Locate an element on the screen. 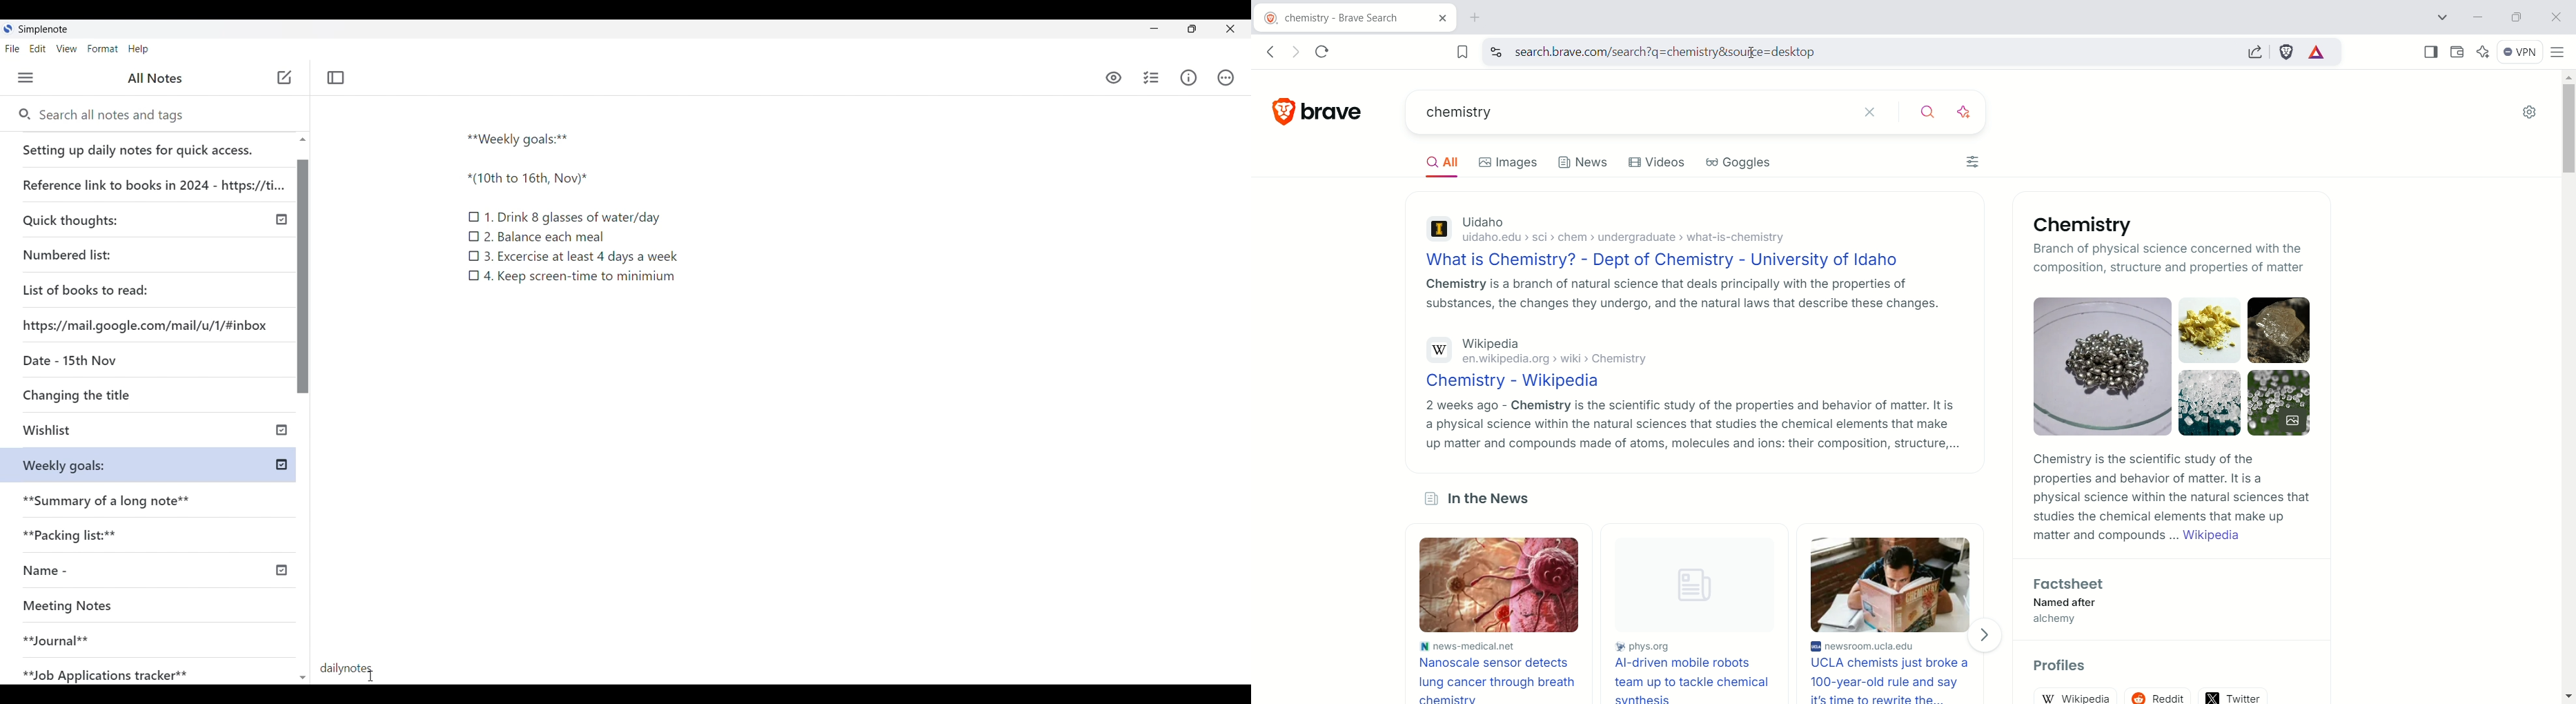  Software logo is located at coordinates (8, 29).